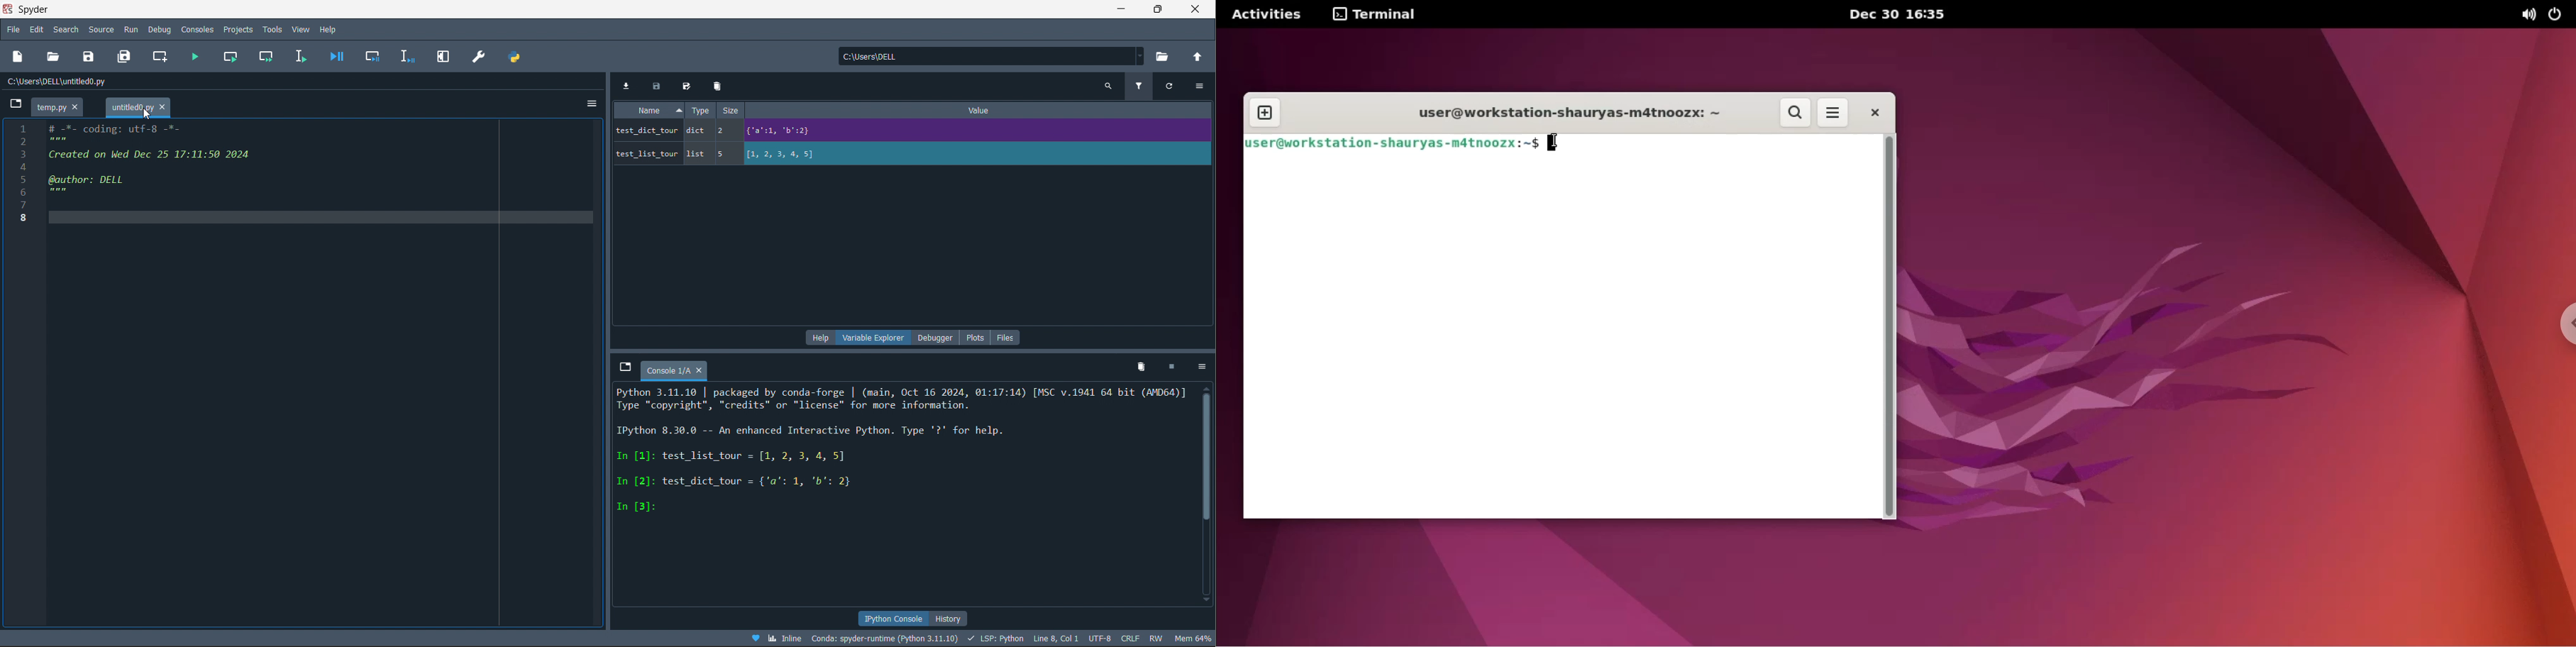 The height and width of the screenshot is (672, 2576). I want to click on save data, so click(655, 84).